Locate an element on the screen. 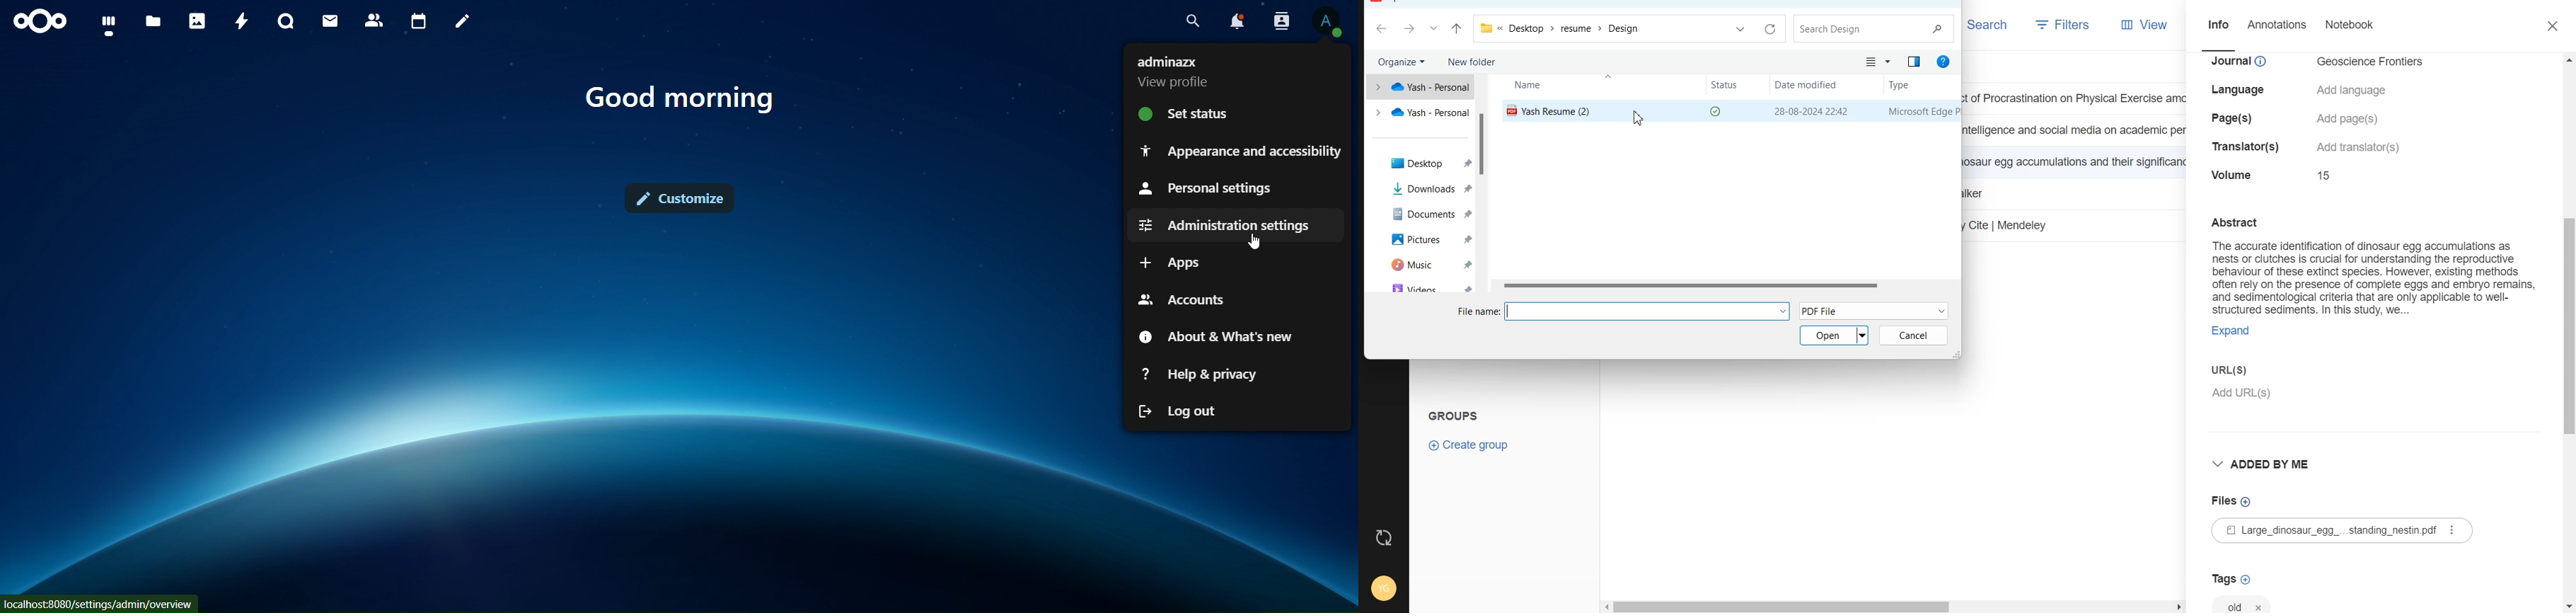 The height and width of the screenshot is (616, 2576). Show the preview pane is located at coordinates (1914, 62).